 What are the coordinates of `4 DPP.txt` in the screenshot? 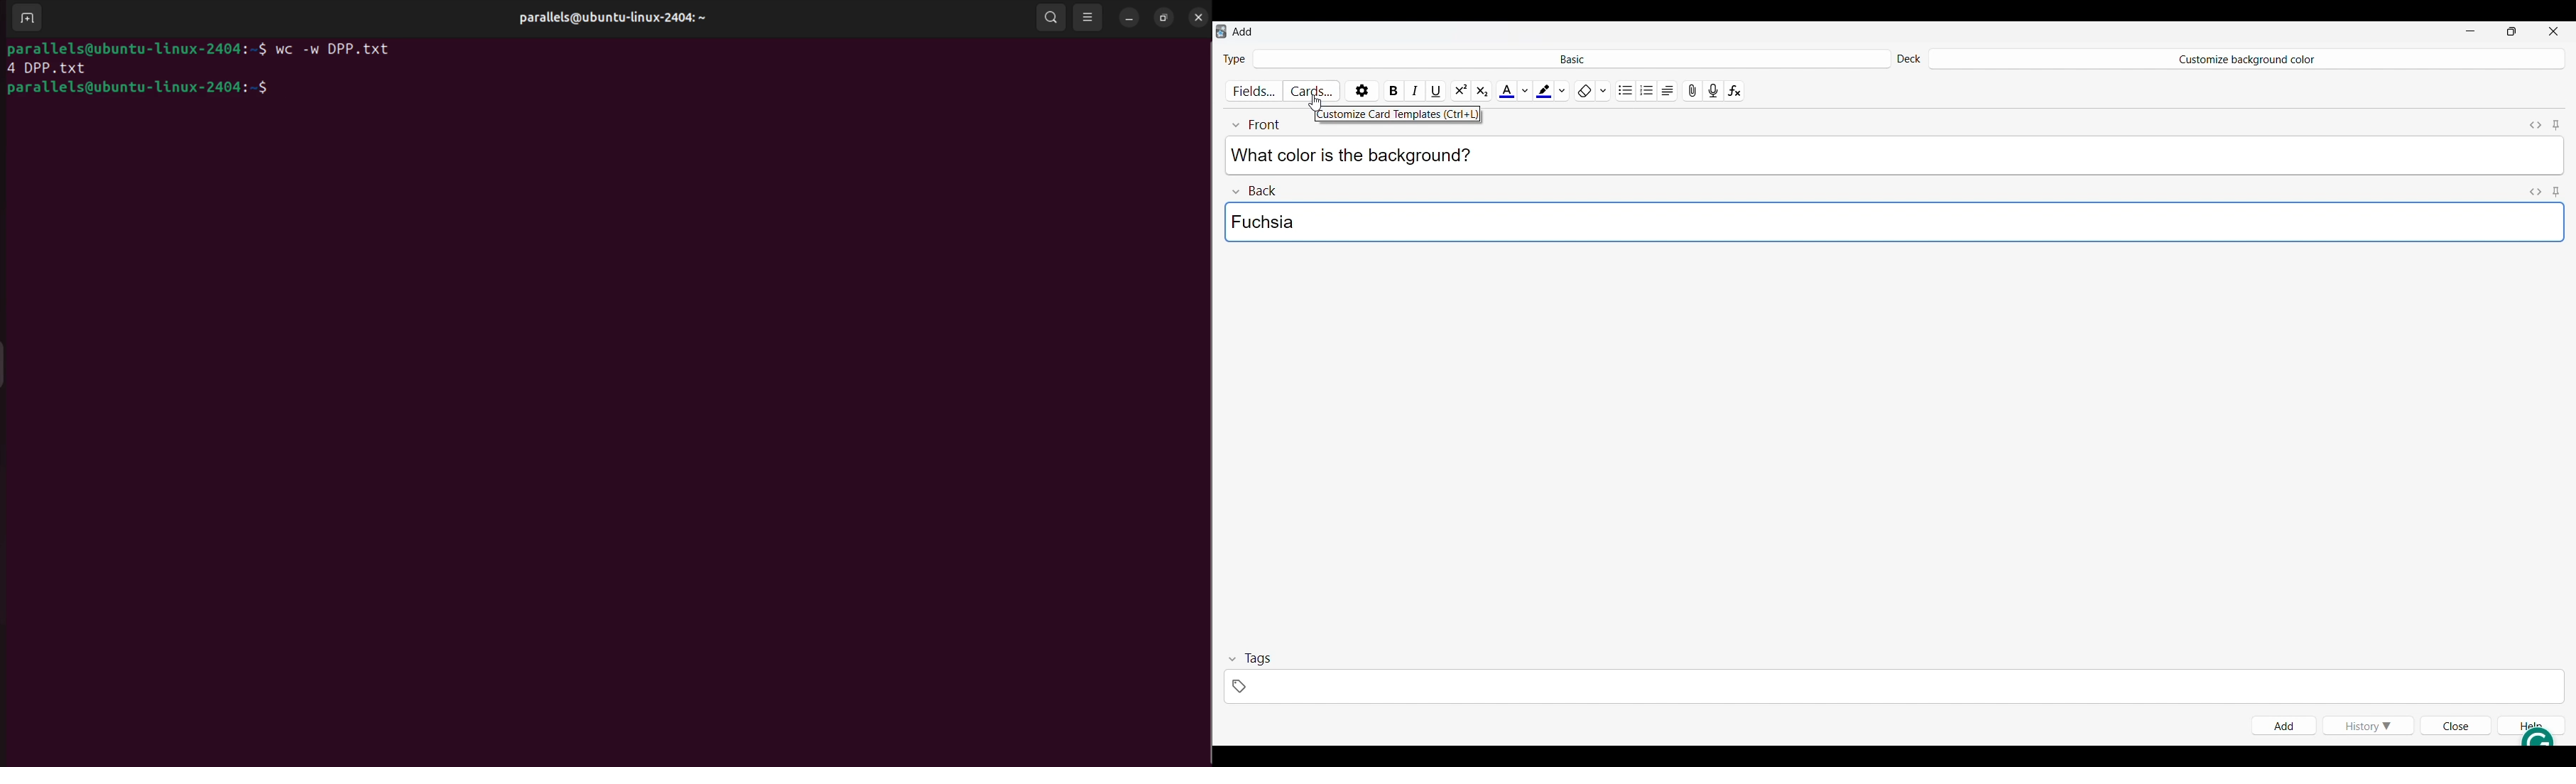 It's located at (49, 68).